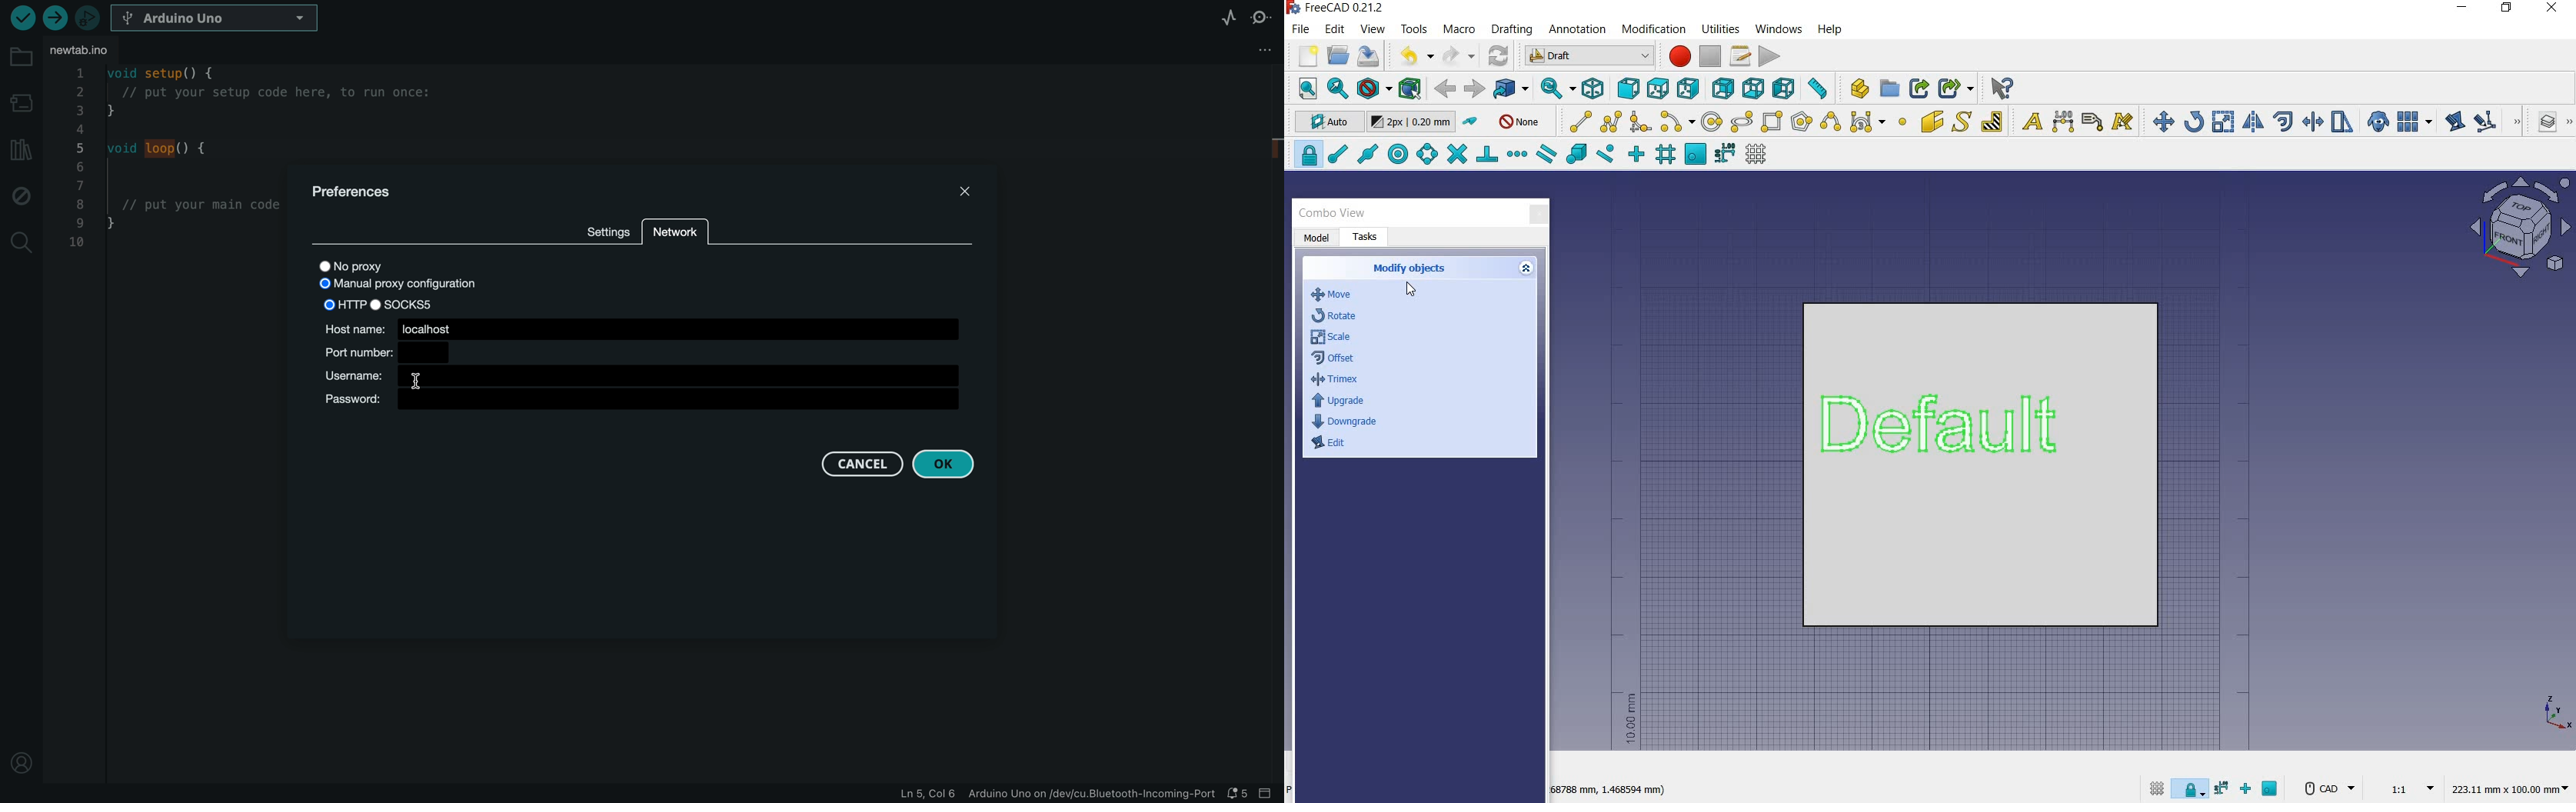 The height and width of the screenshot is (812, 2576). What do you see at coordinates (1712, 122) in the screenshot?
I see `circle` at bounding box center [1712, 122].